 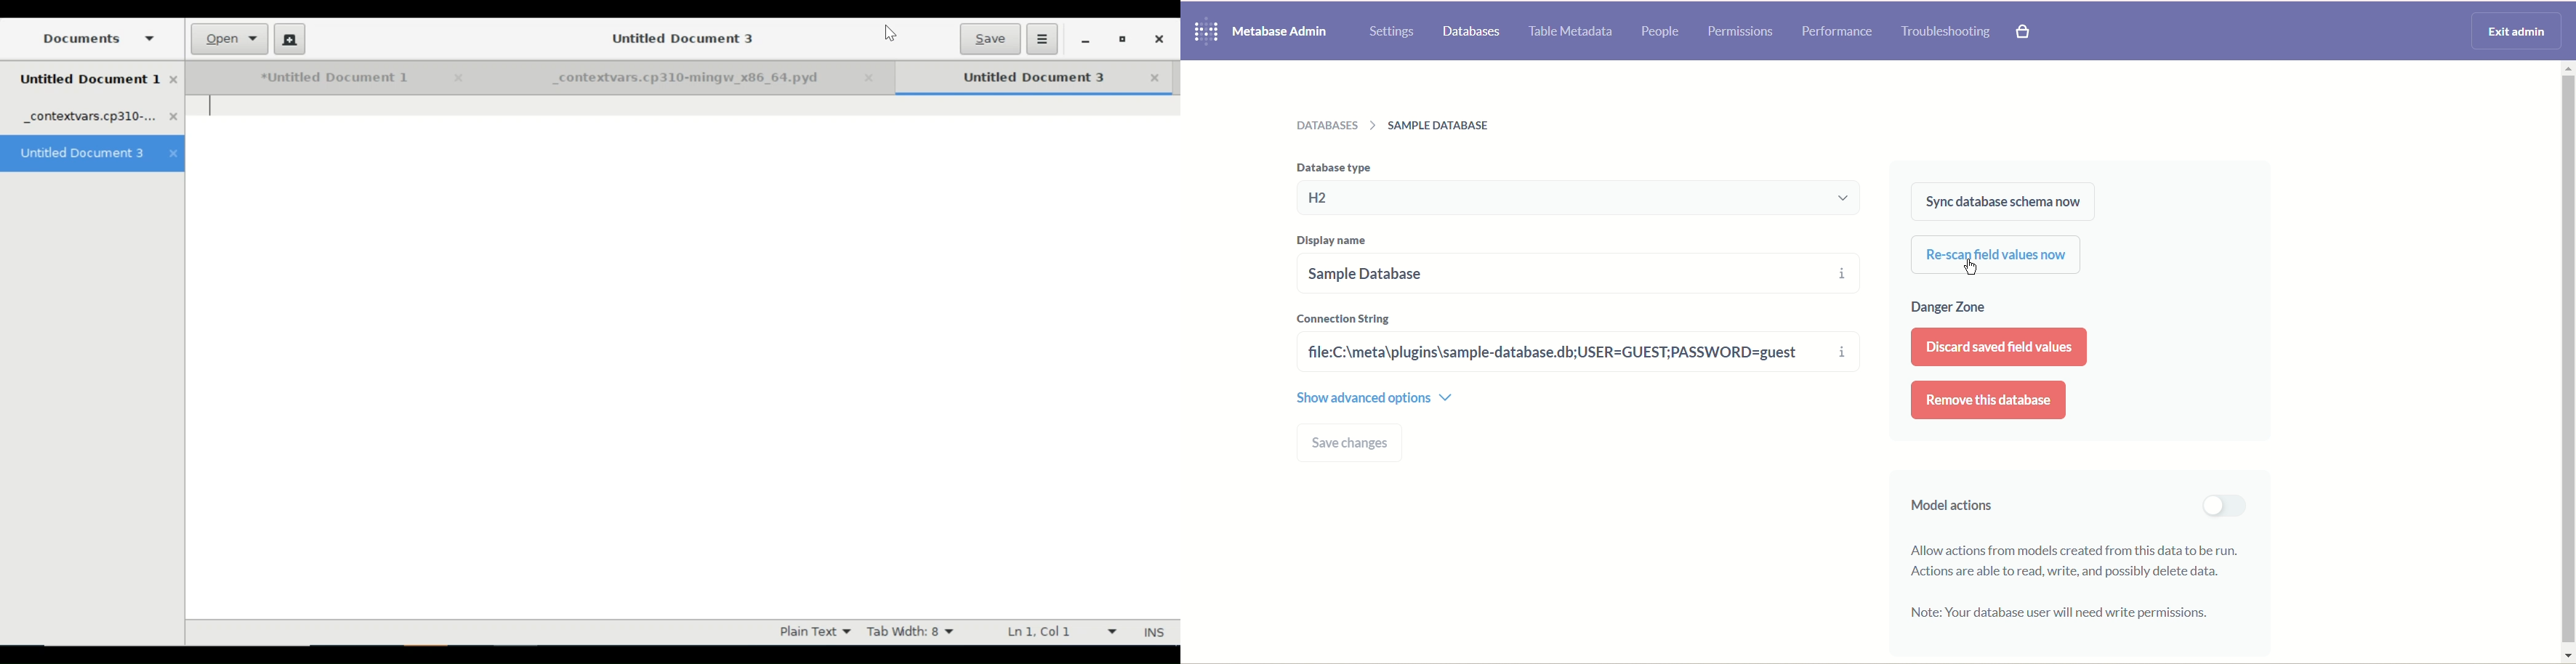 What do you see at coordinates (1123, 41) in the screenshot?
I see `restore` at bounding box center [1123, 41].